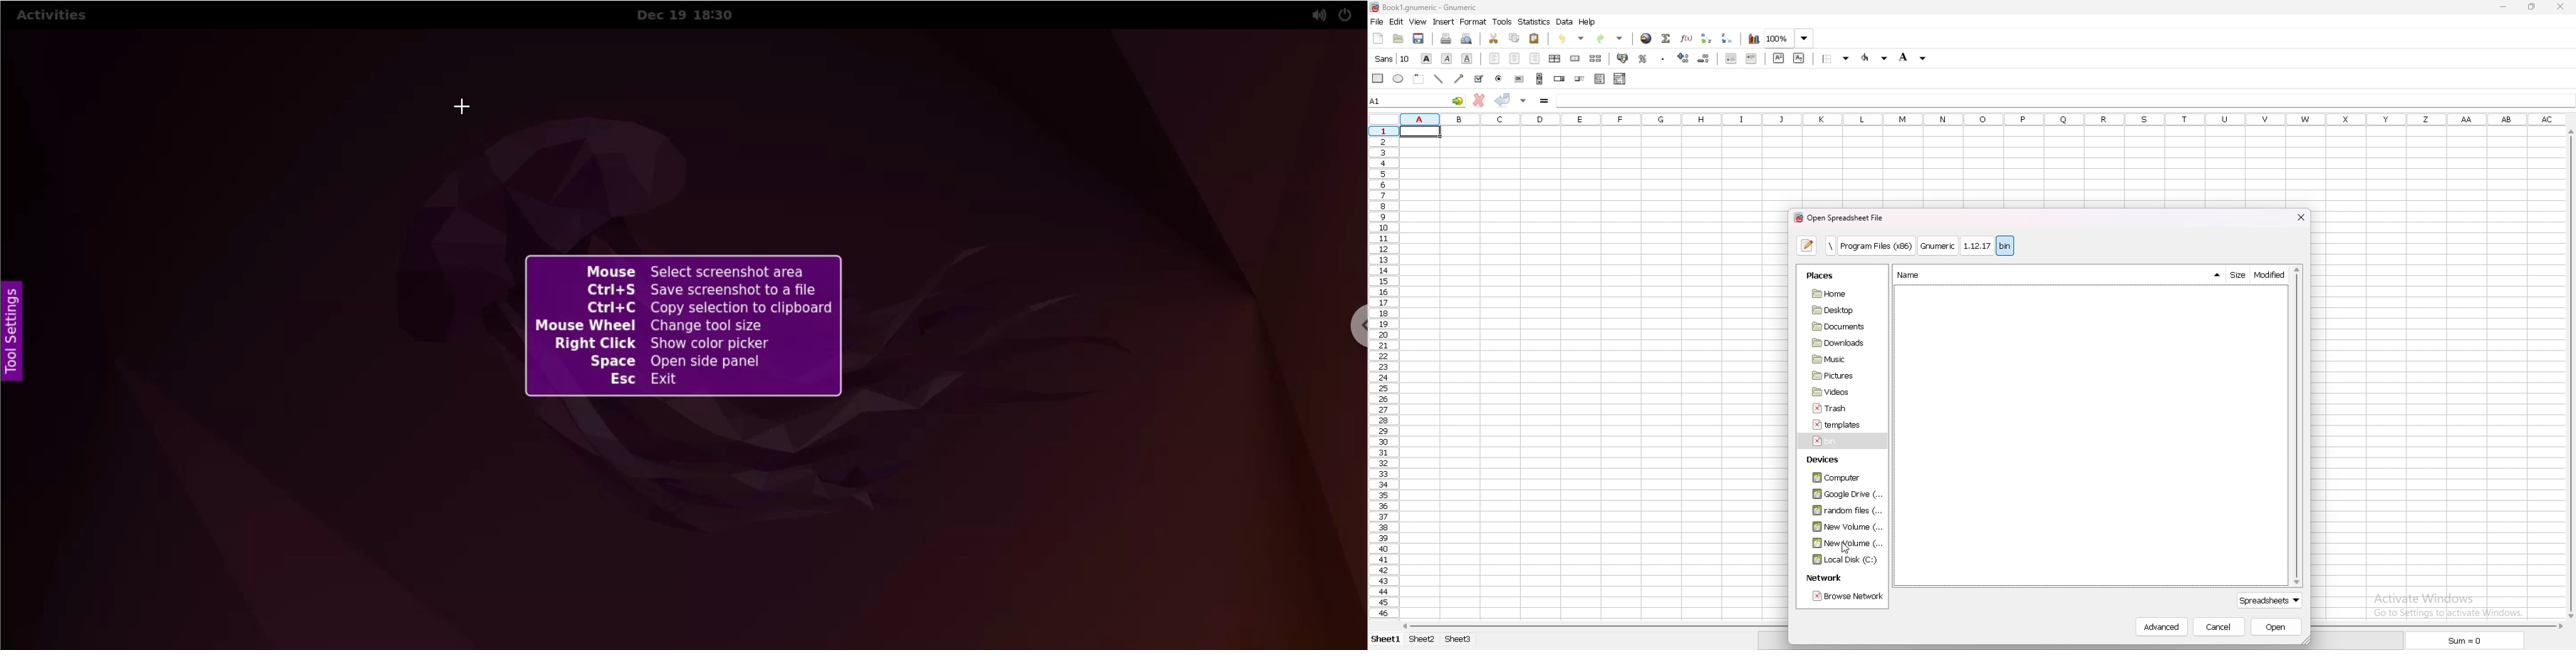  I want to click on scroll bar, so click(1540, 78).